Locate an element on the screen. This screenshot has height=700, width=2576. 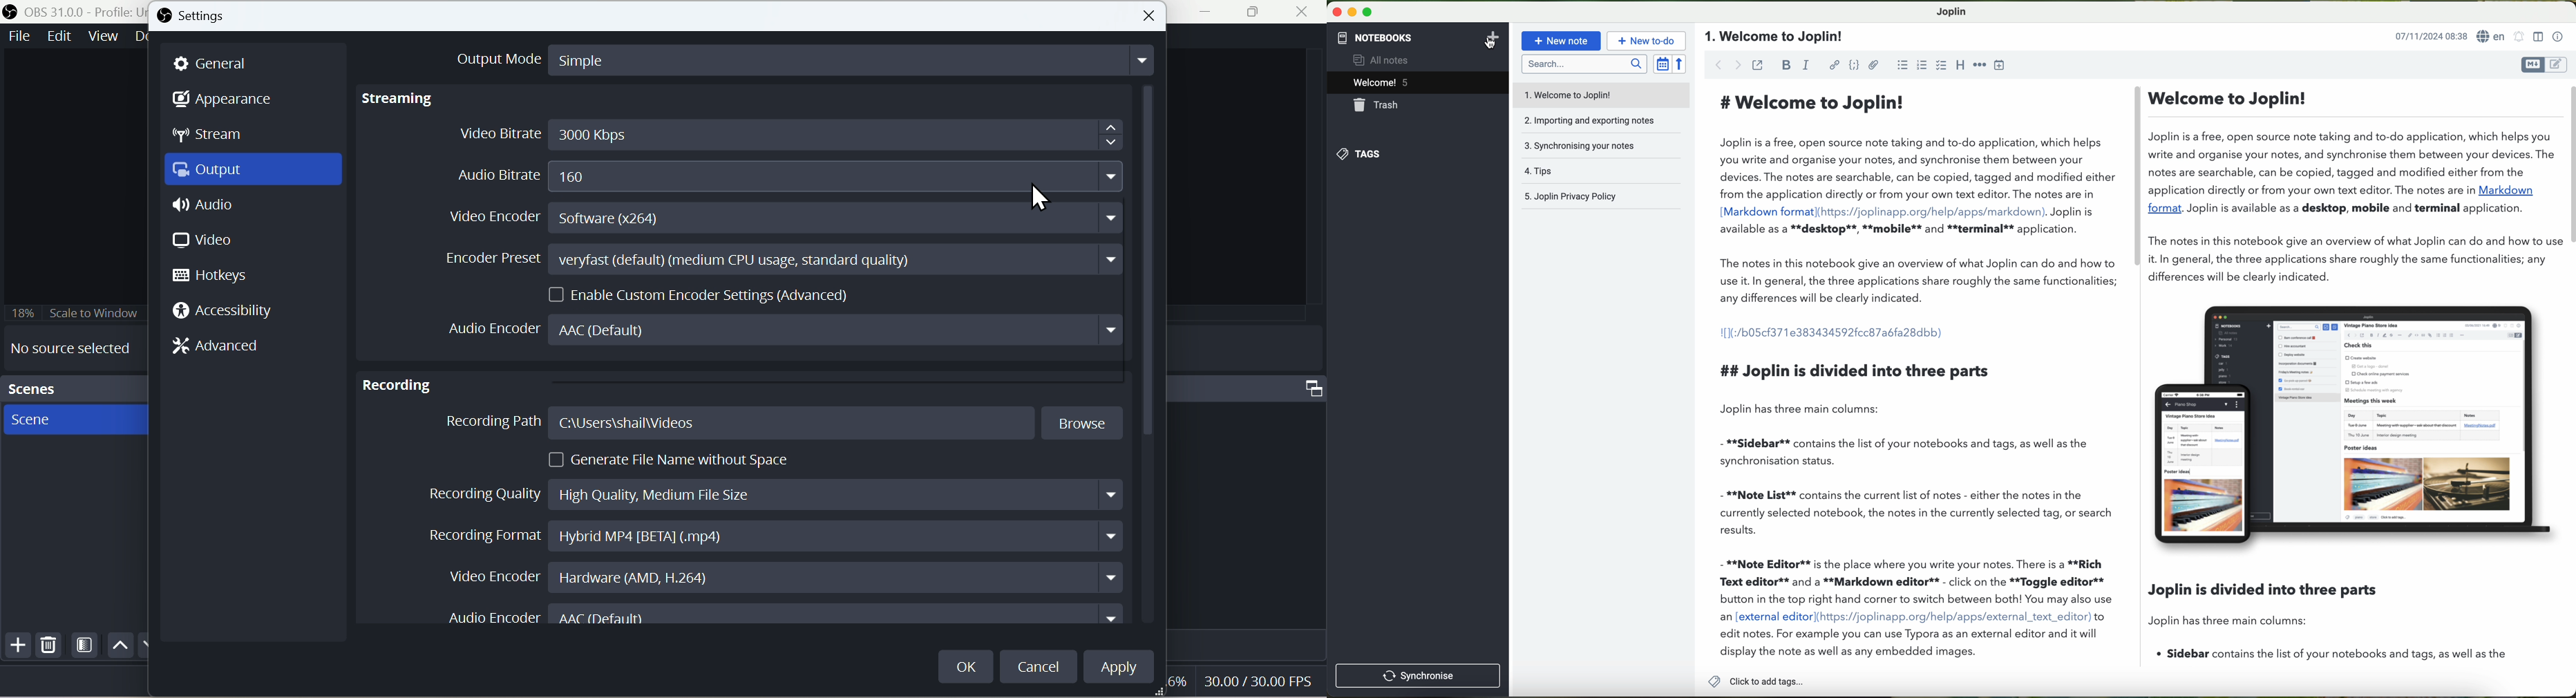
Appearance is located at coordinates (233, 101).